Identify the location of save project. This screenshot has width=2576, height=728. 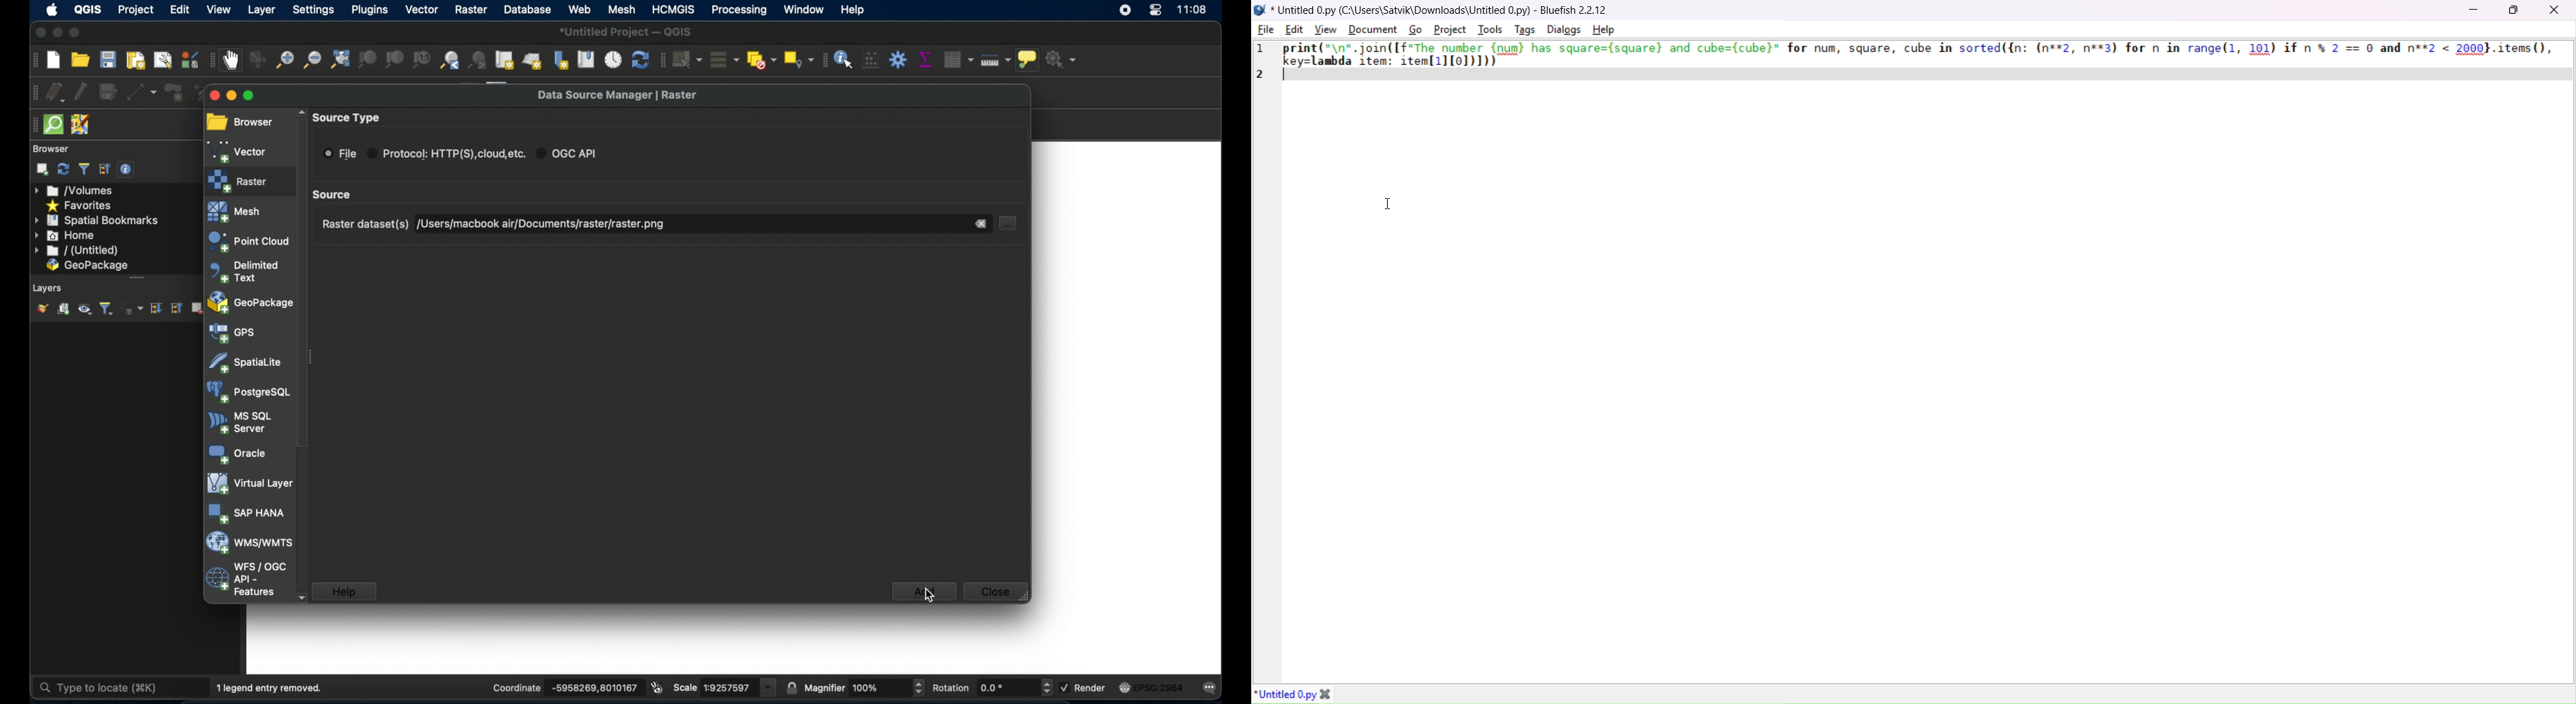
(108, 60).